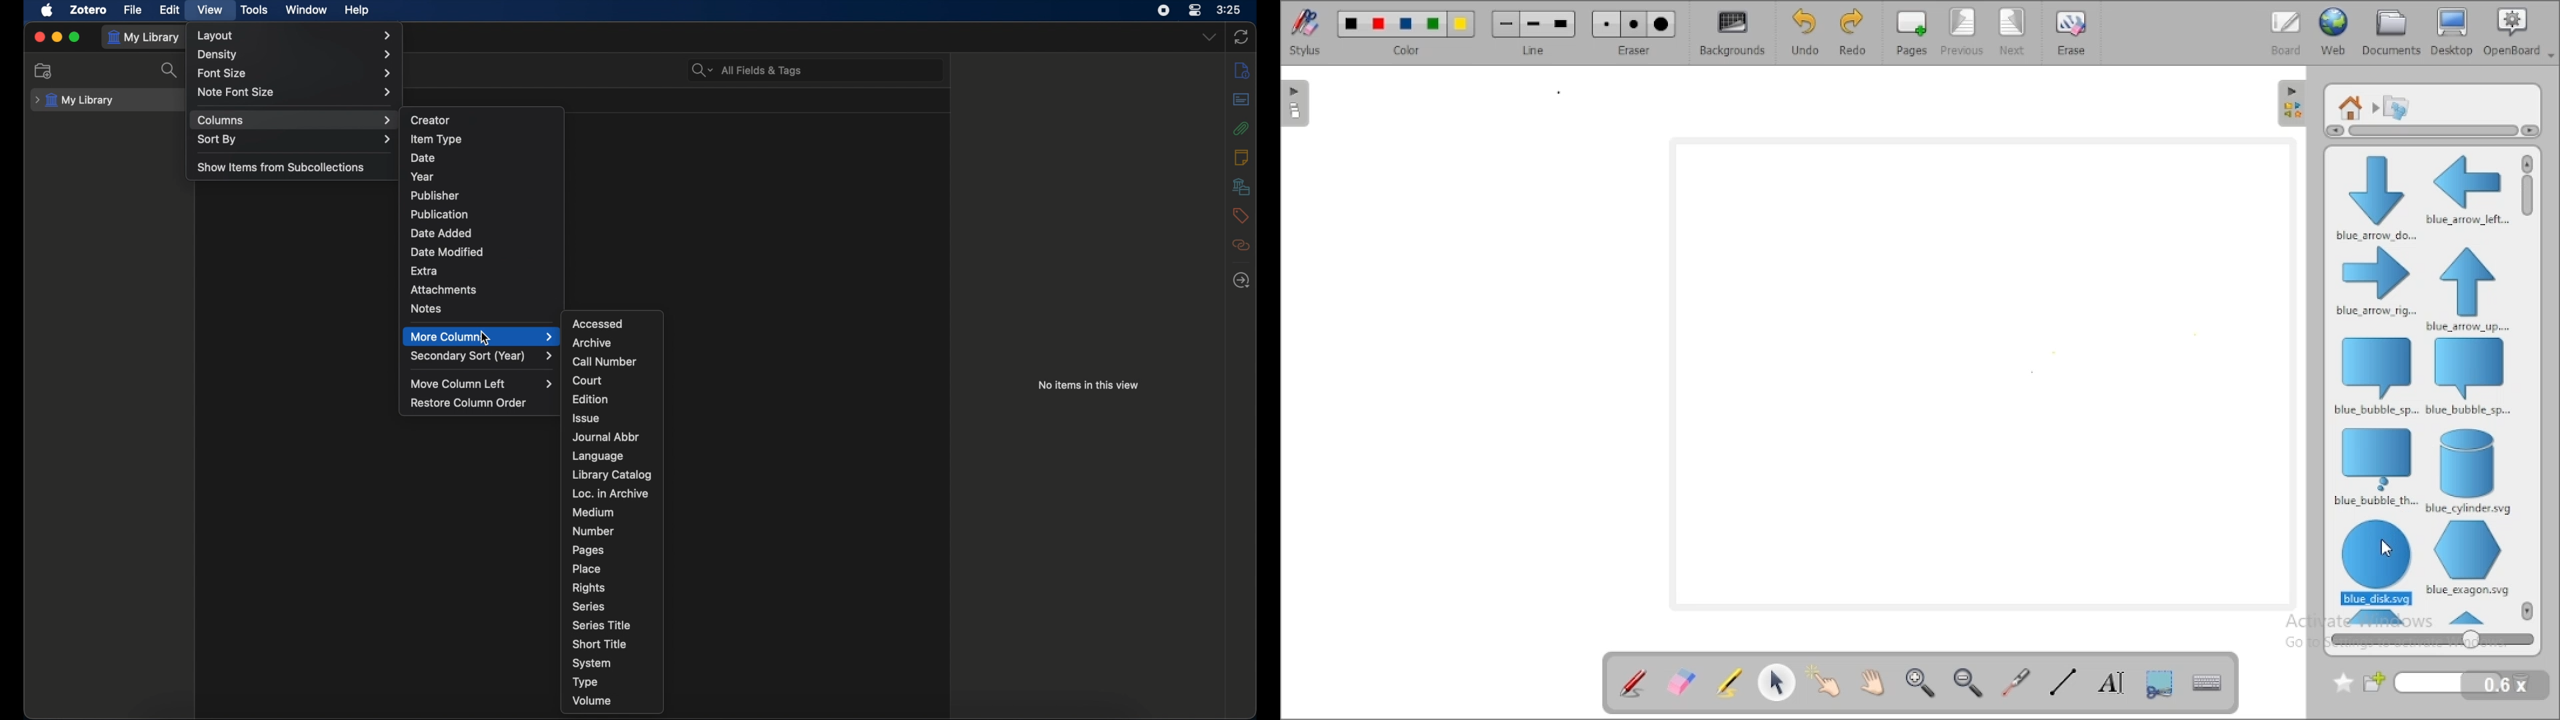  What do you see at coordinates (607, 437) in the screenshot?
I see `journal abbr` at bounding box center [607, 437].